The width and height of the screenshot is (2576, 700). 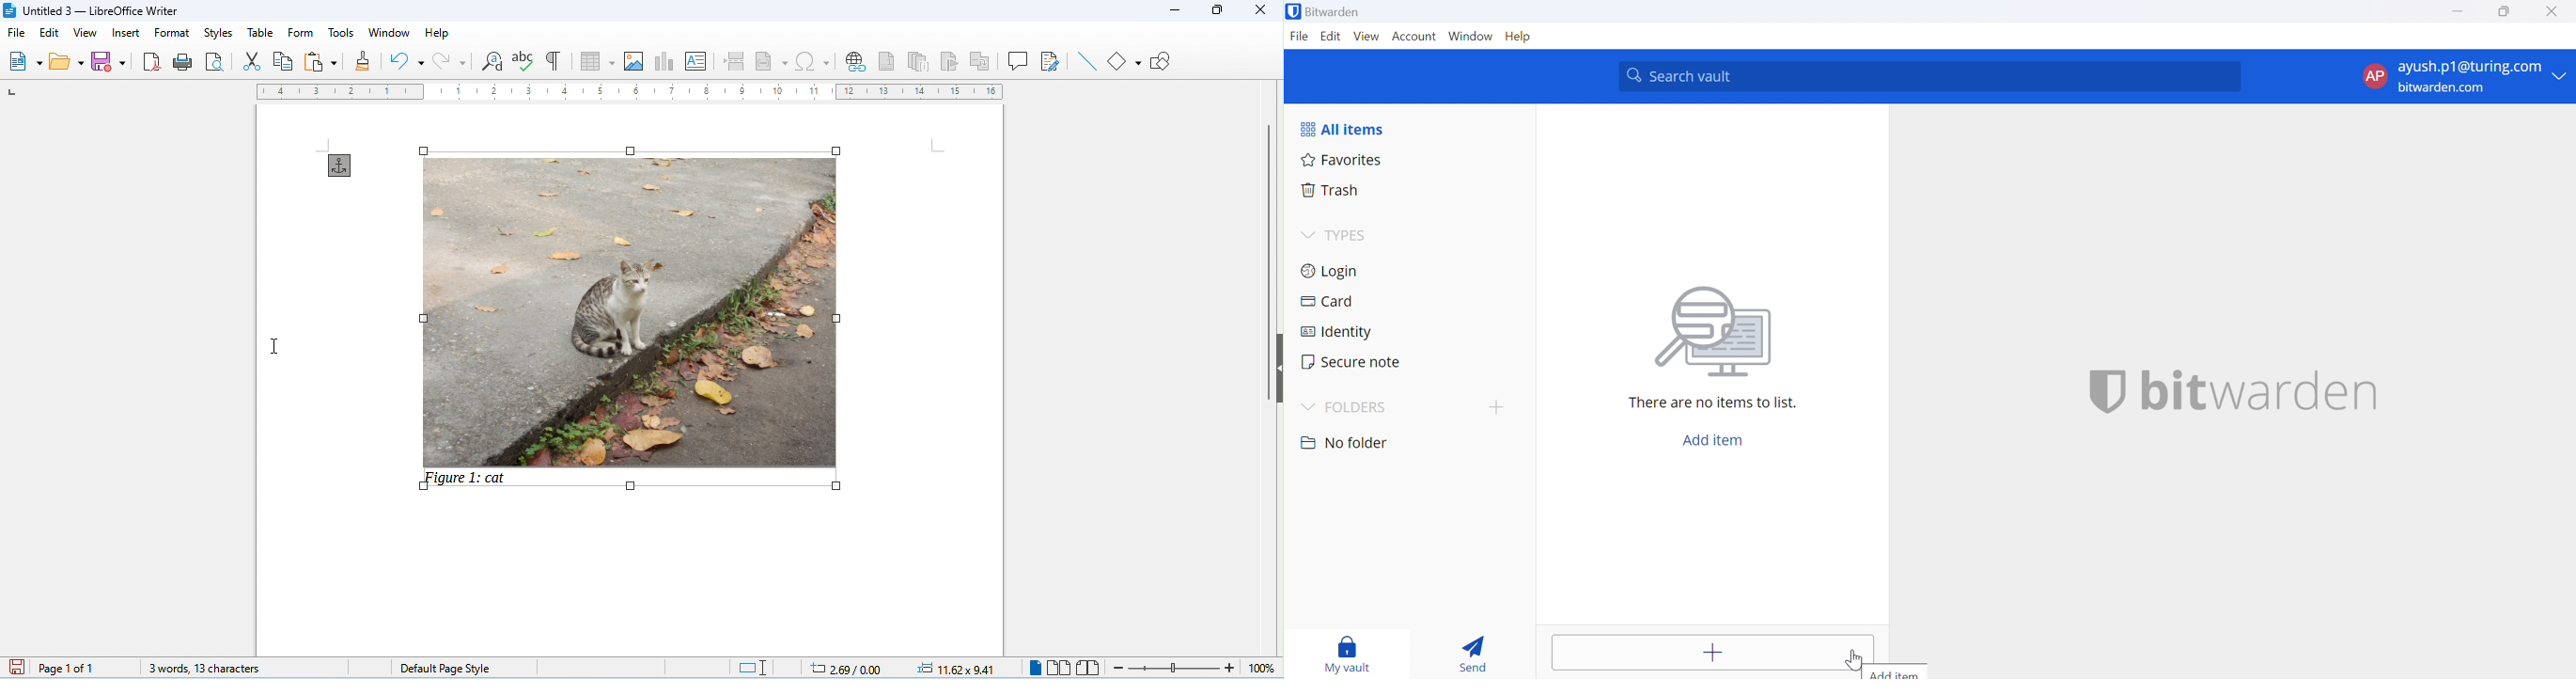 I want to click on caption appeared, so click(x=467, y=482).